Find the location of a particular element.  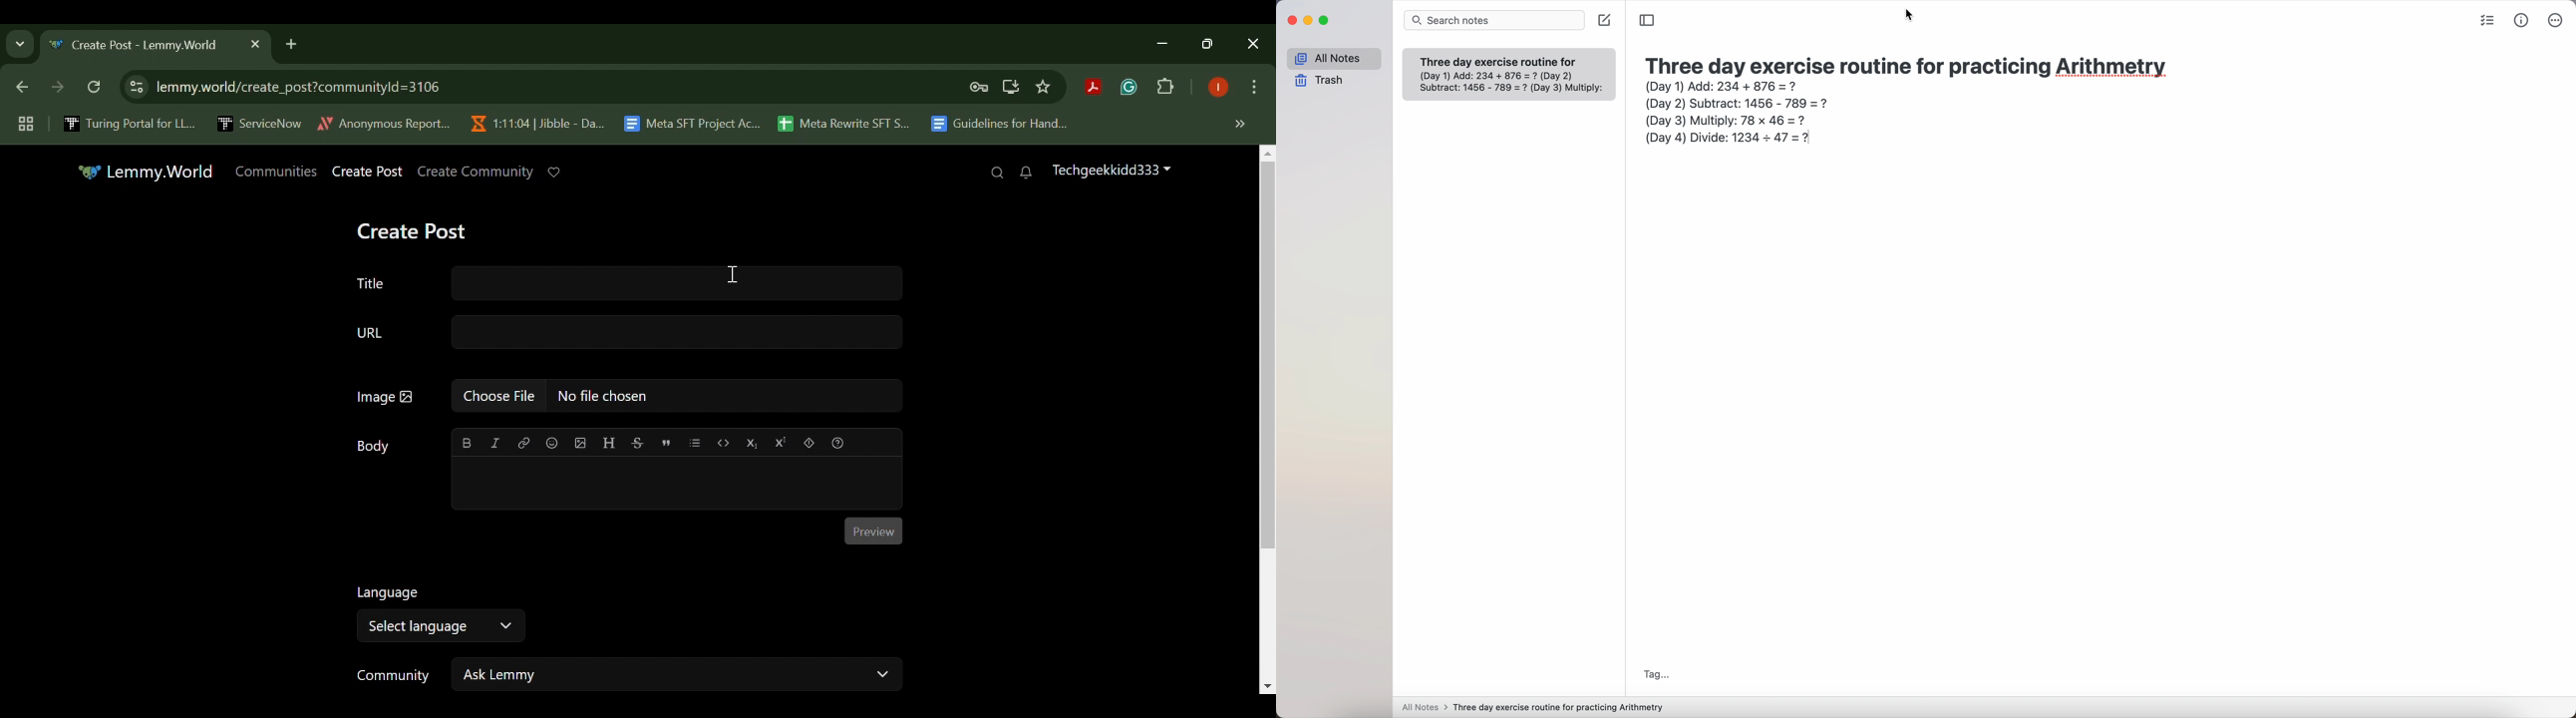

tag is located at coordinates (1660, 674).